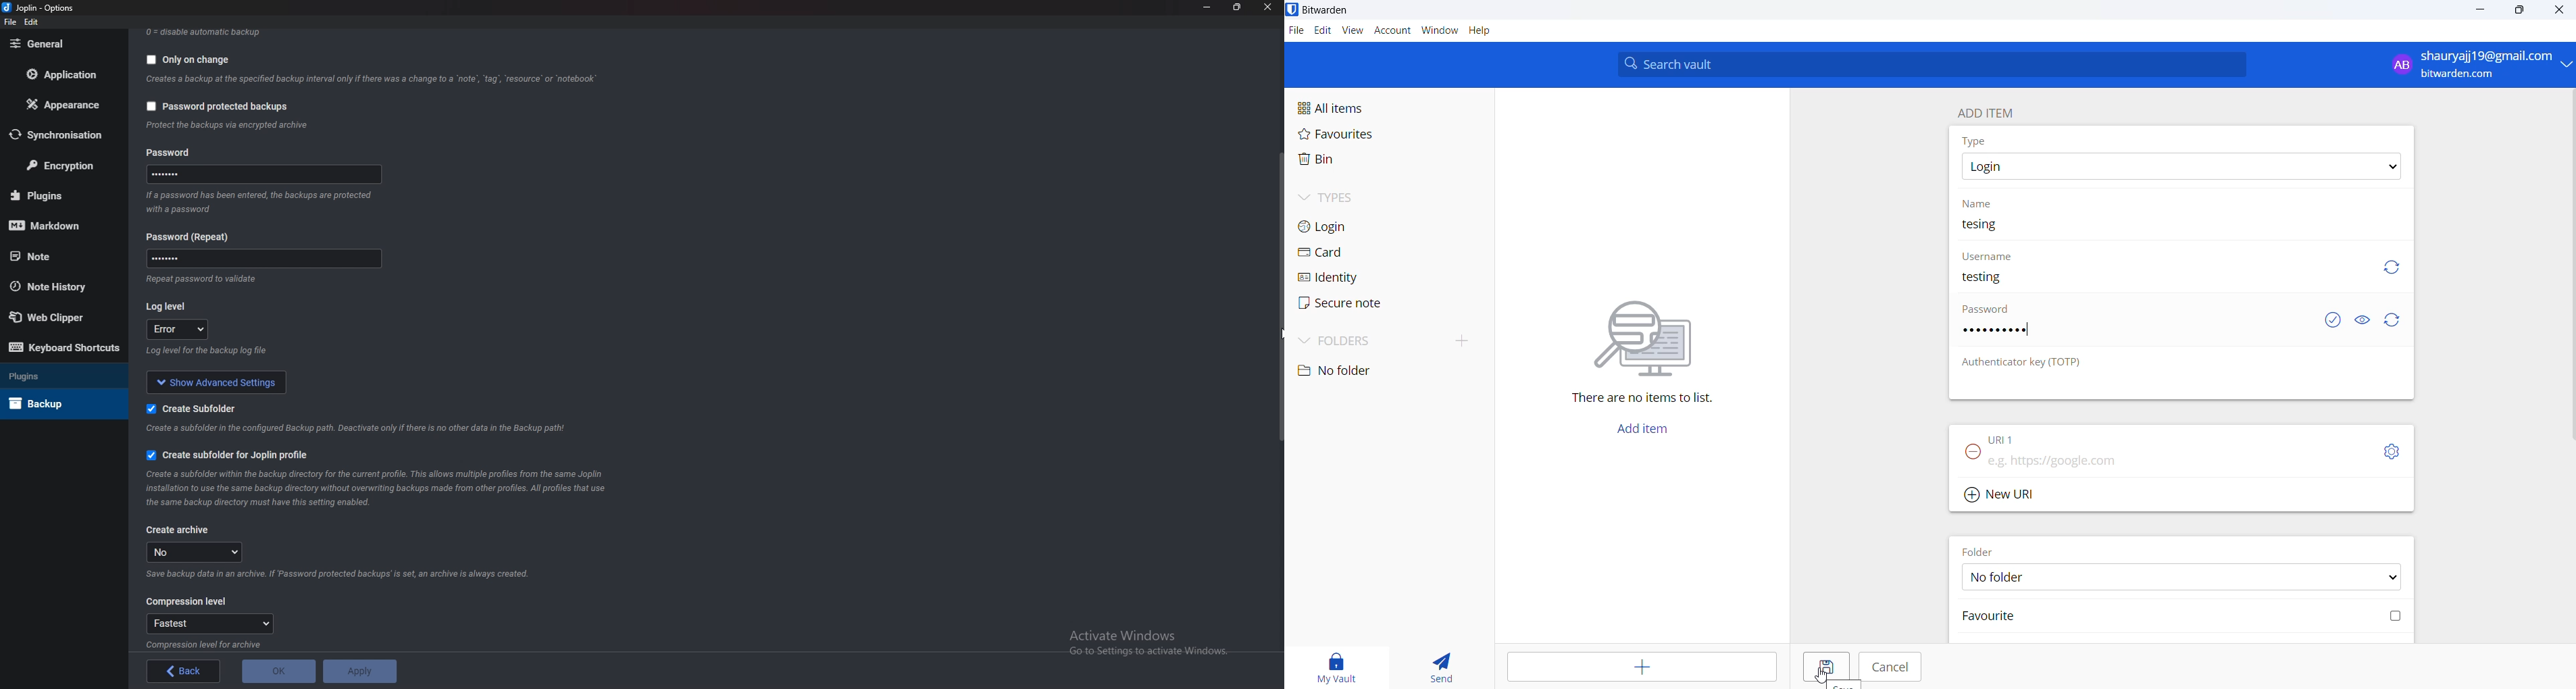 This screenshot has height=700, width=2576. What do you see at coordinates (1393, 32) in the screenshot?
I see `account` at bounding box center [1393, 32].